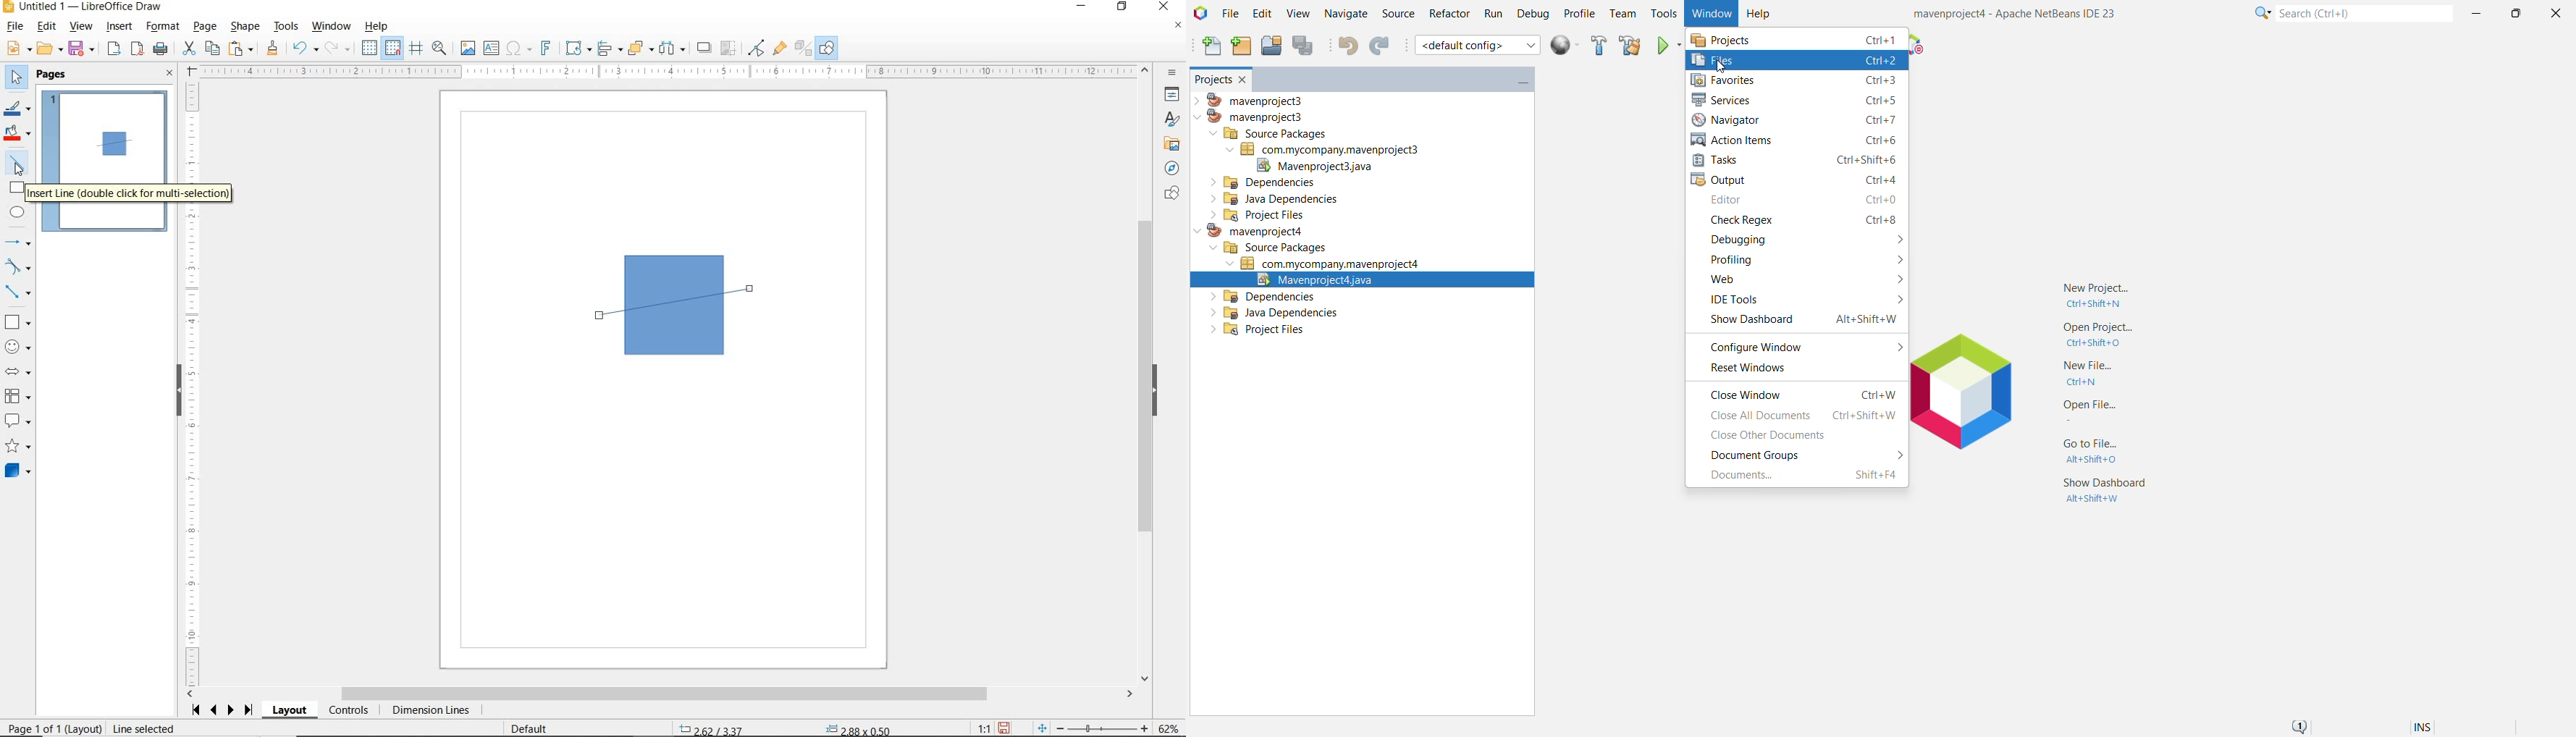 This screenshot has width=2576, height=756. What do you see at coordinates (217, 728) in the screenshot?
I see `Resize shape` at bounding box center [217, 728].